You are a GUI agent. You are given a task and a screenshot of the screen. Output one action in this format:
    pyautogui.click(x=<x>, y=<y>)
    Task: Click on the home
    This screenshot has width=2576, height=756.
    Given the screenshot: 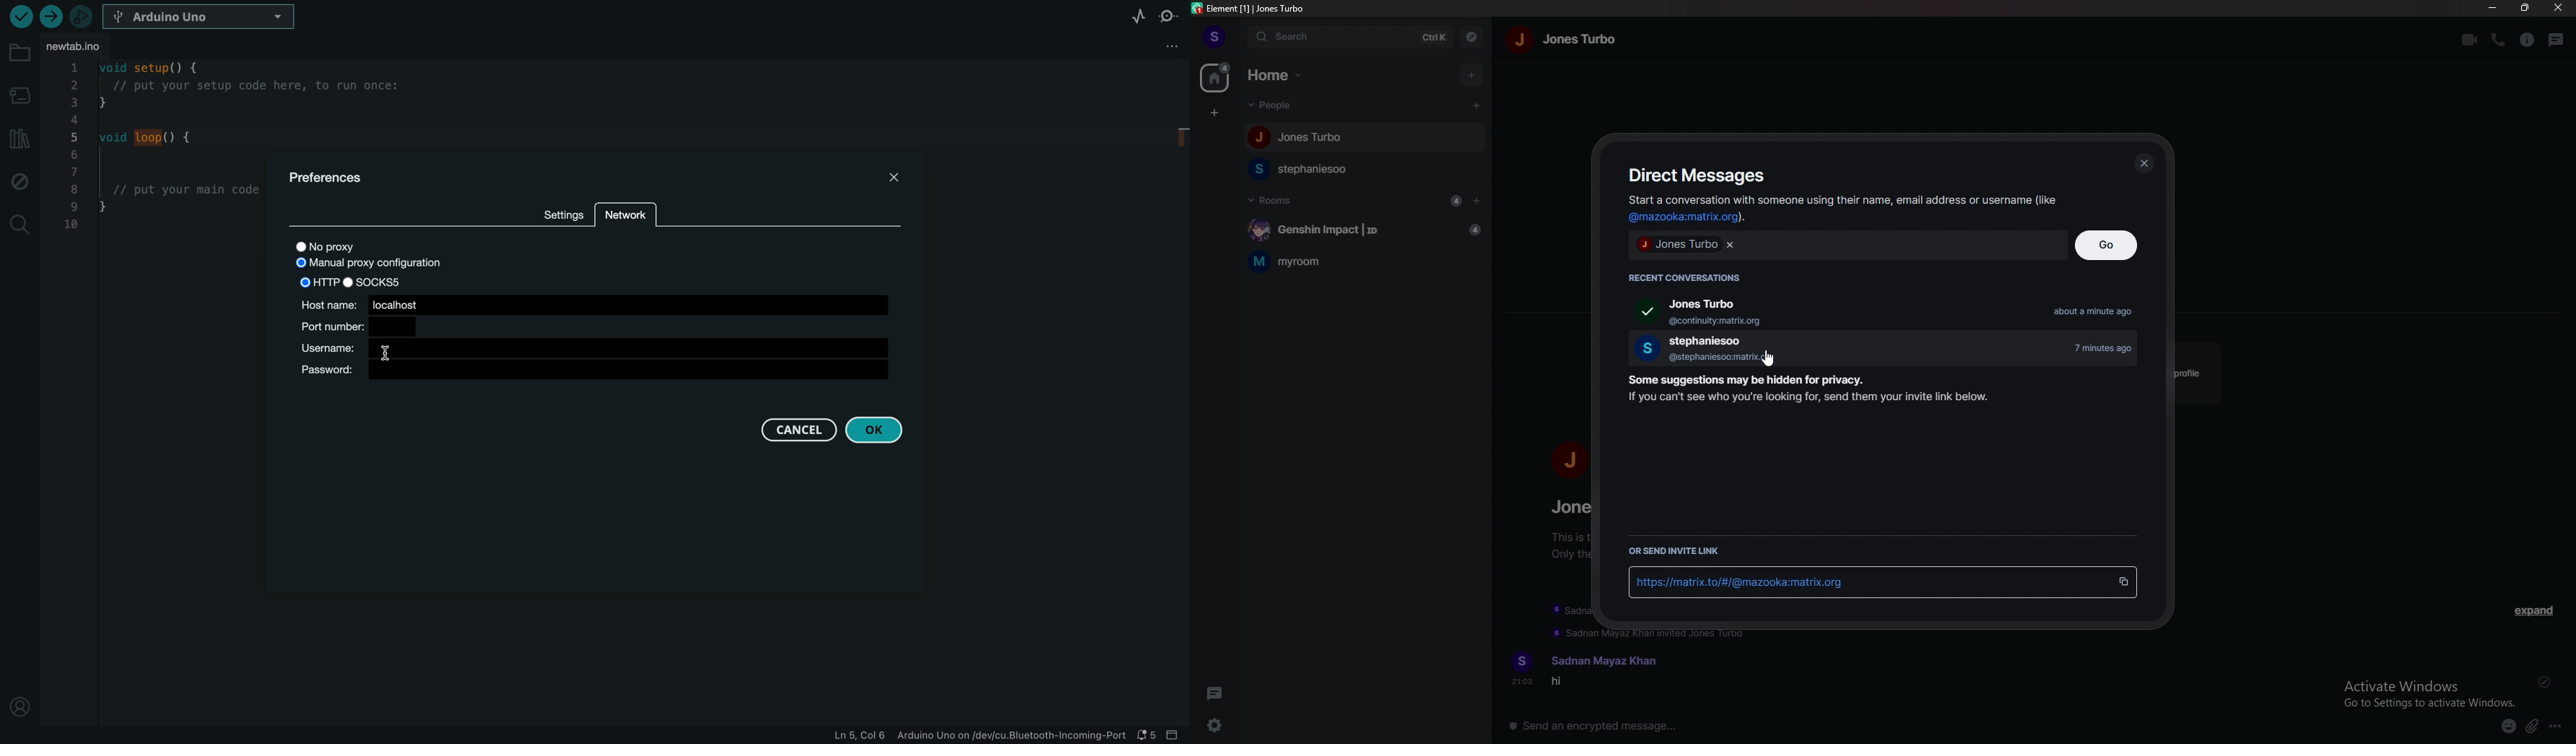 What is the action you would take?
    pyautogui.click(x=1215, y=77)
    